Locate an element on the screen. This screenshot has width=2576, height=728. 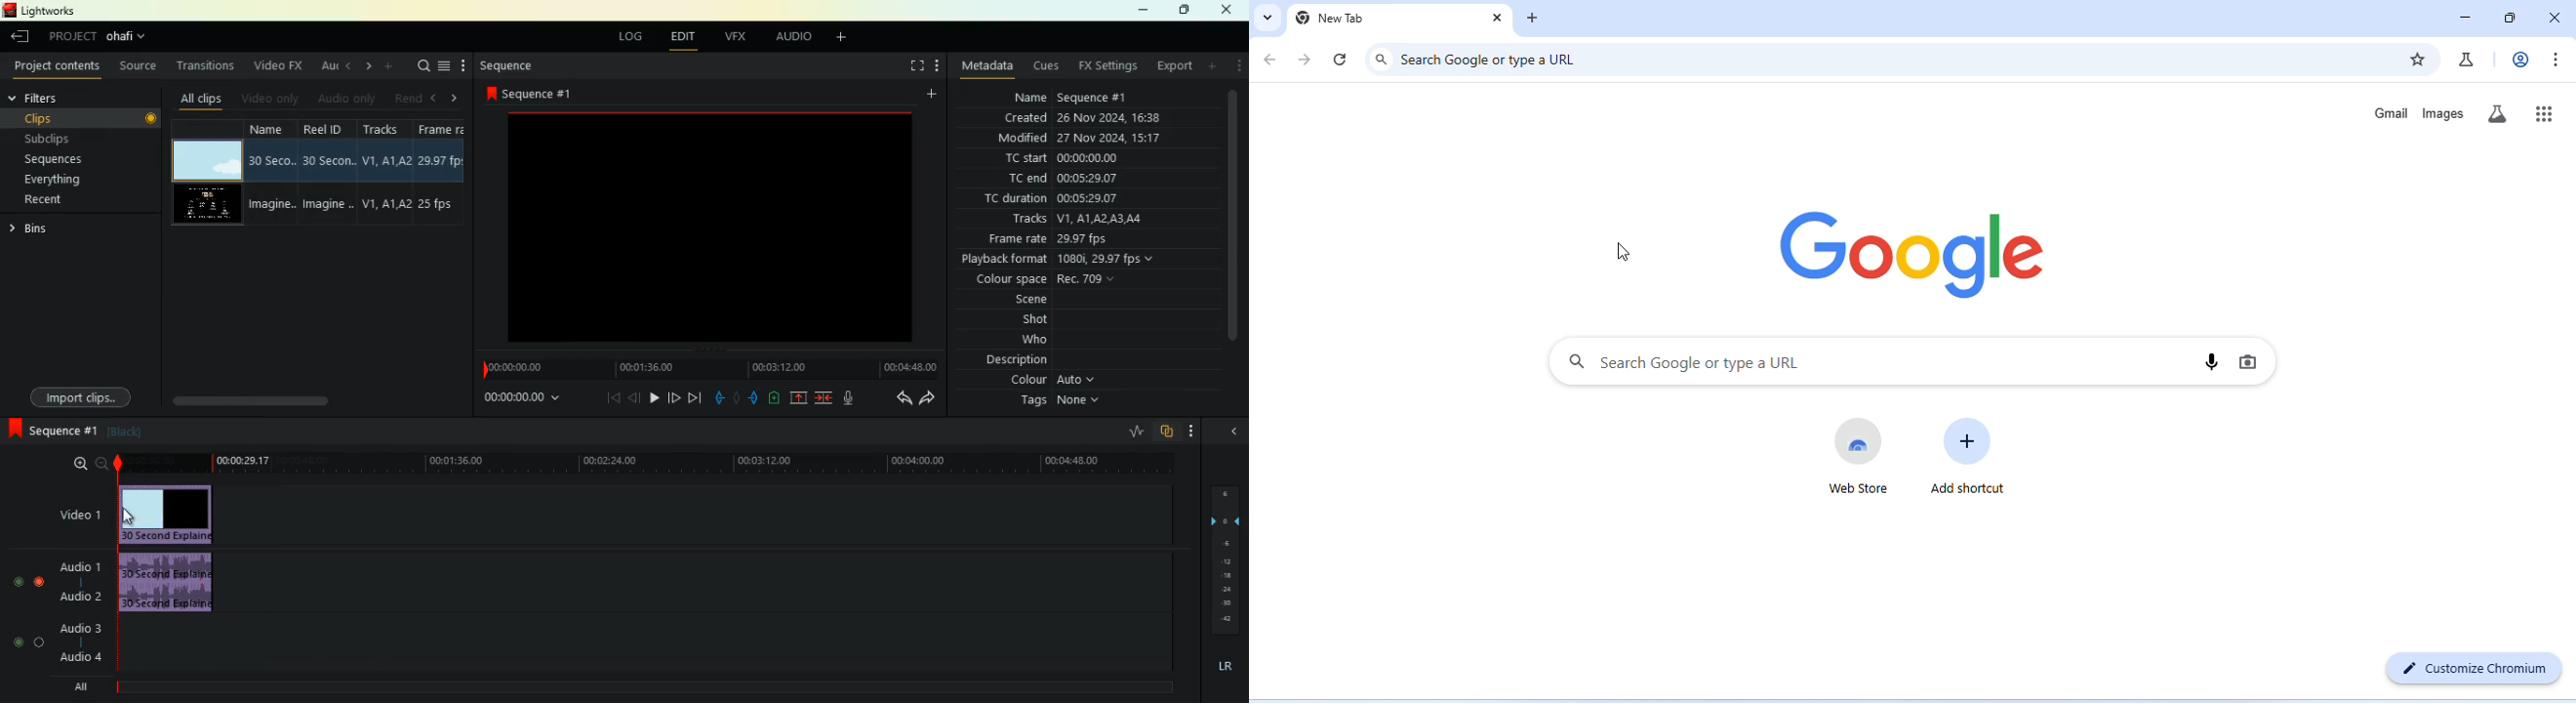
timeline is located at coordinates (641, 687).